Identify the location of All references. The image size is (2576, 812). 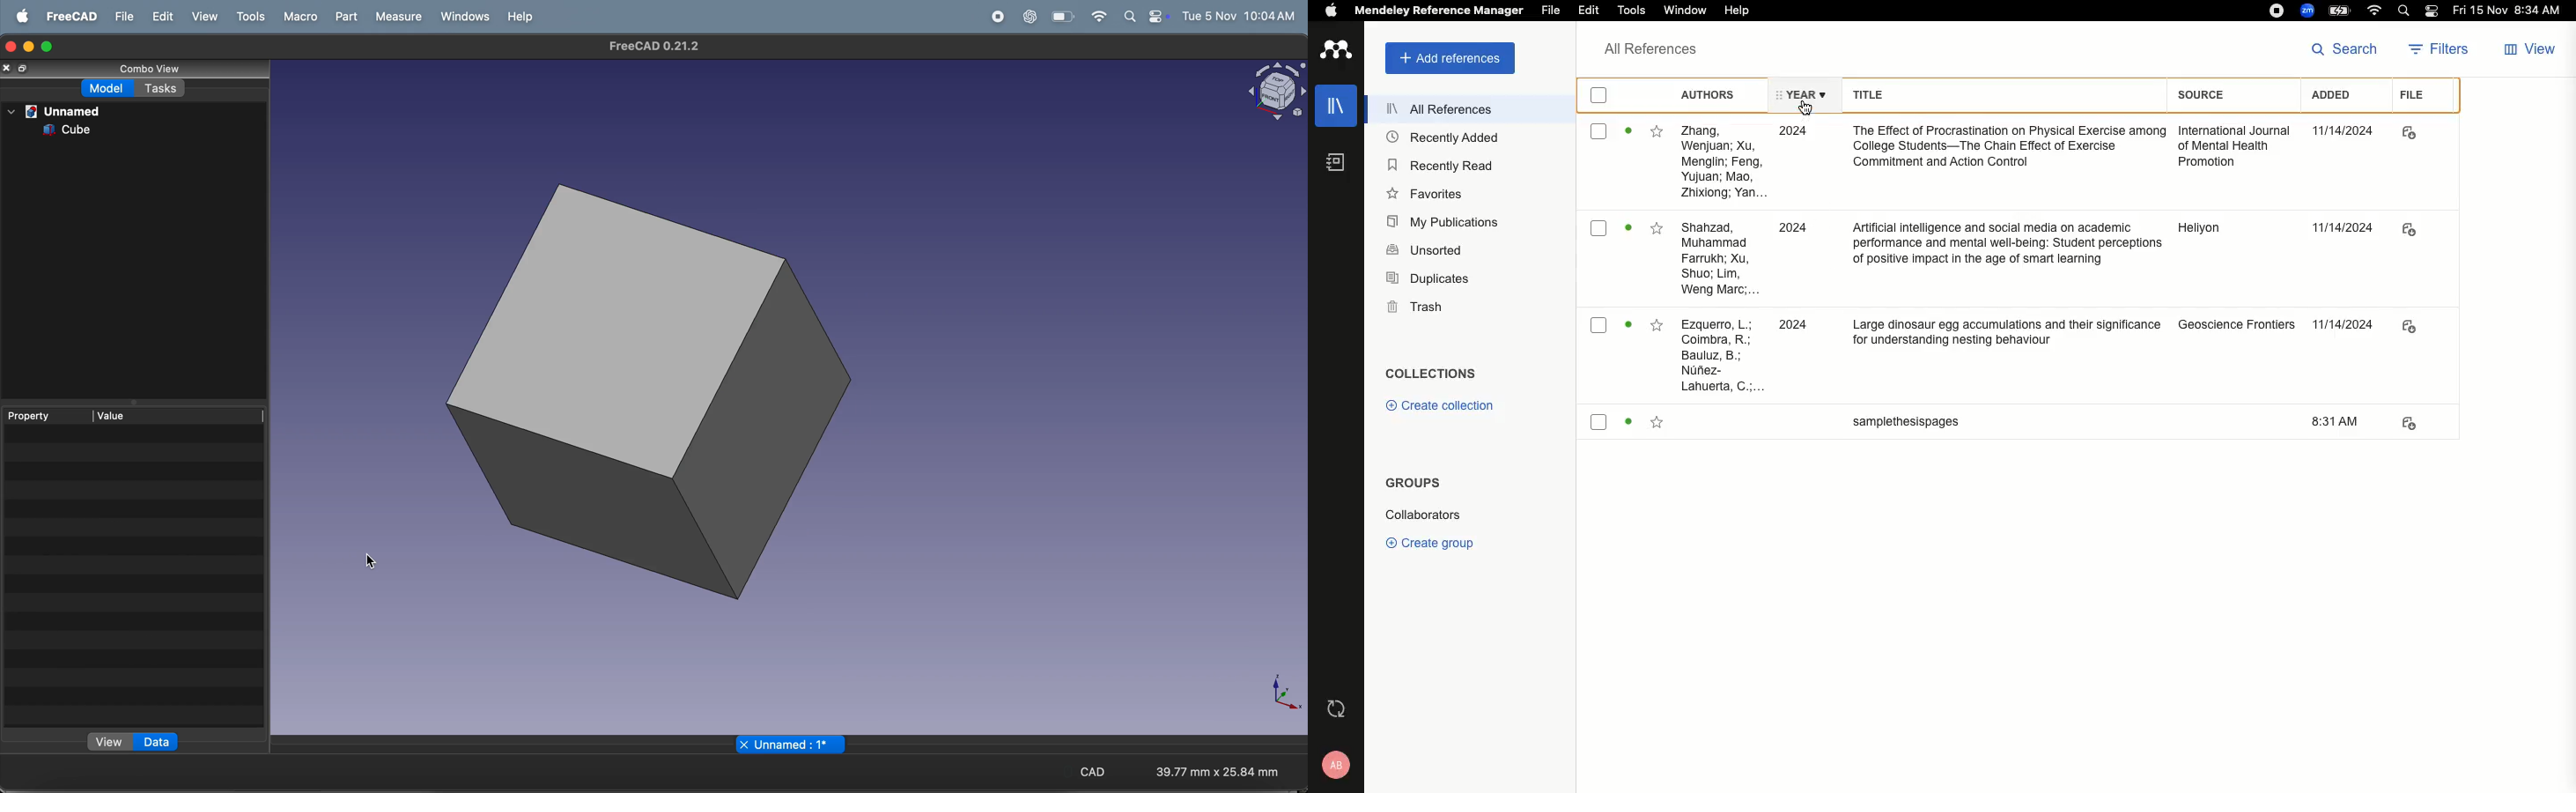
(1437, 108).